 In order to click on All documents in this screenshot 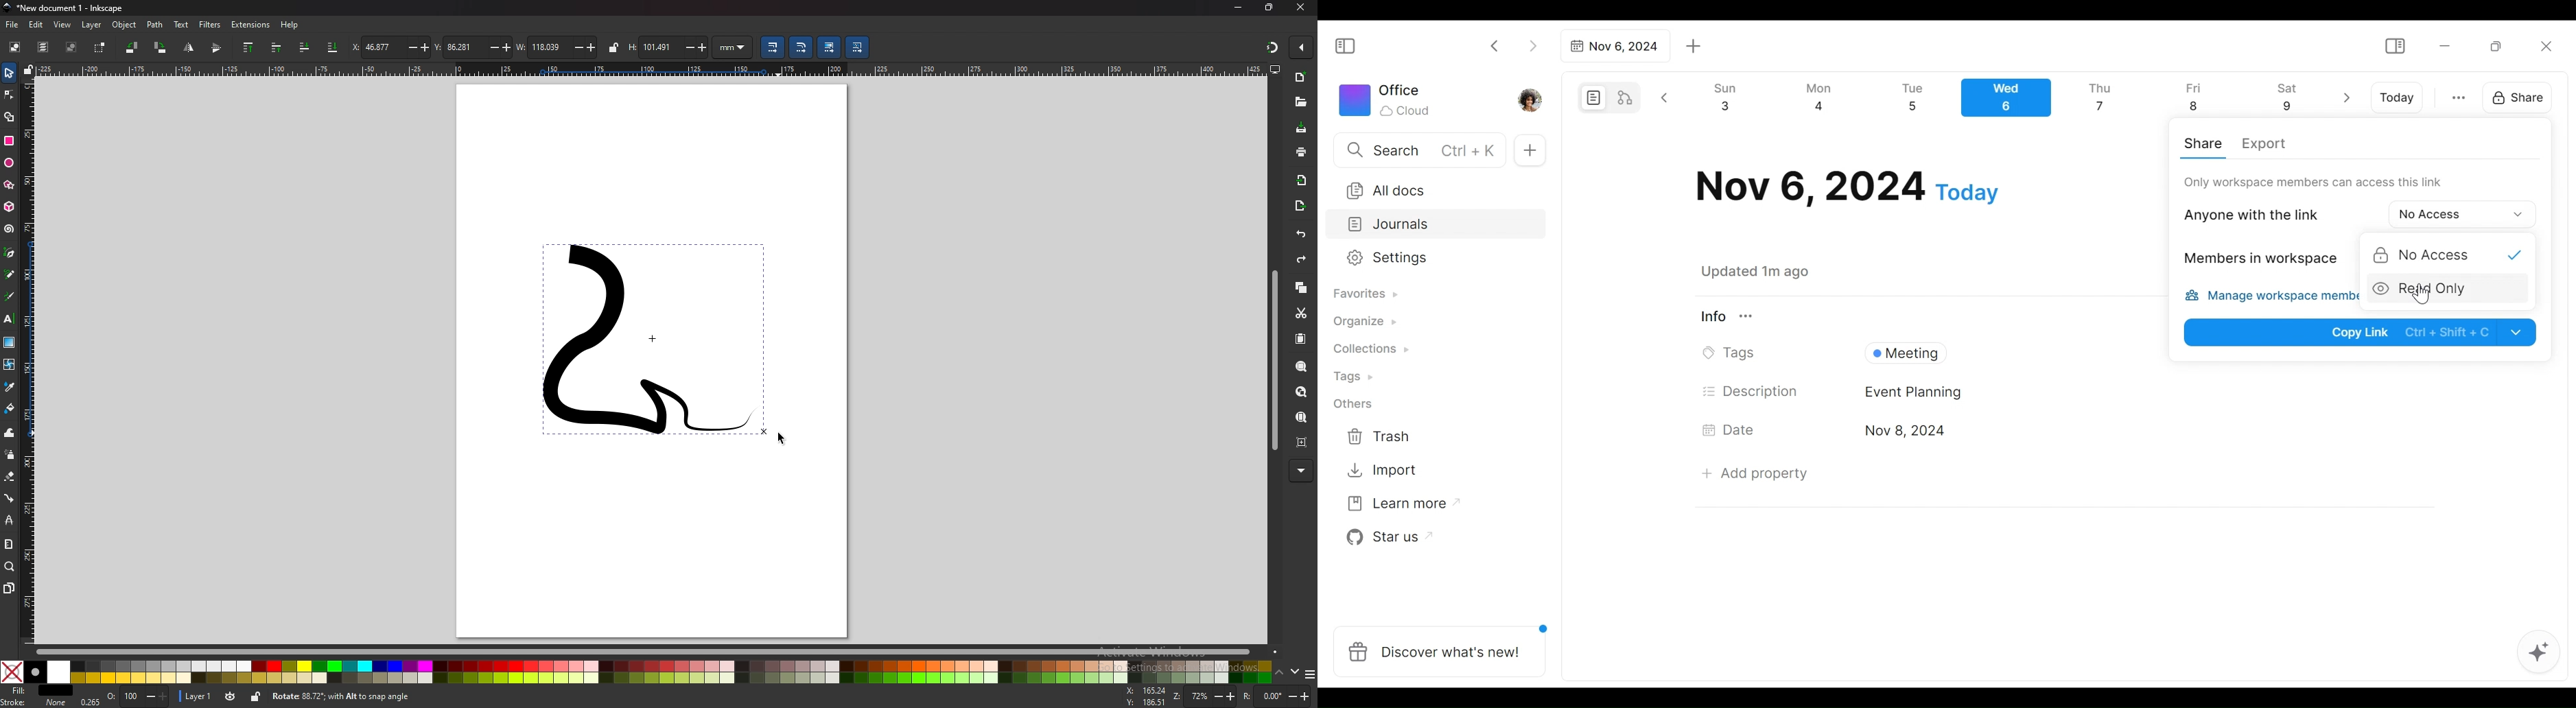, I will do `click(1431, 188)`.